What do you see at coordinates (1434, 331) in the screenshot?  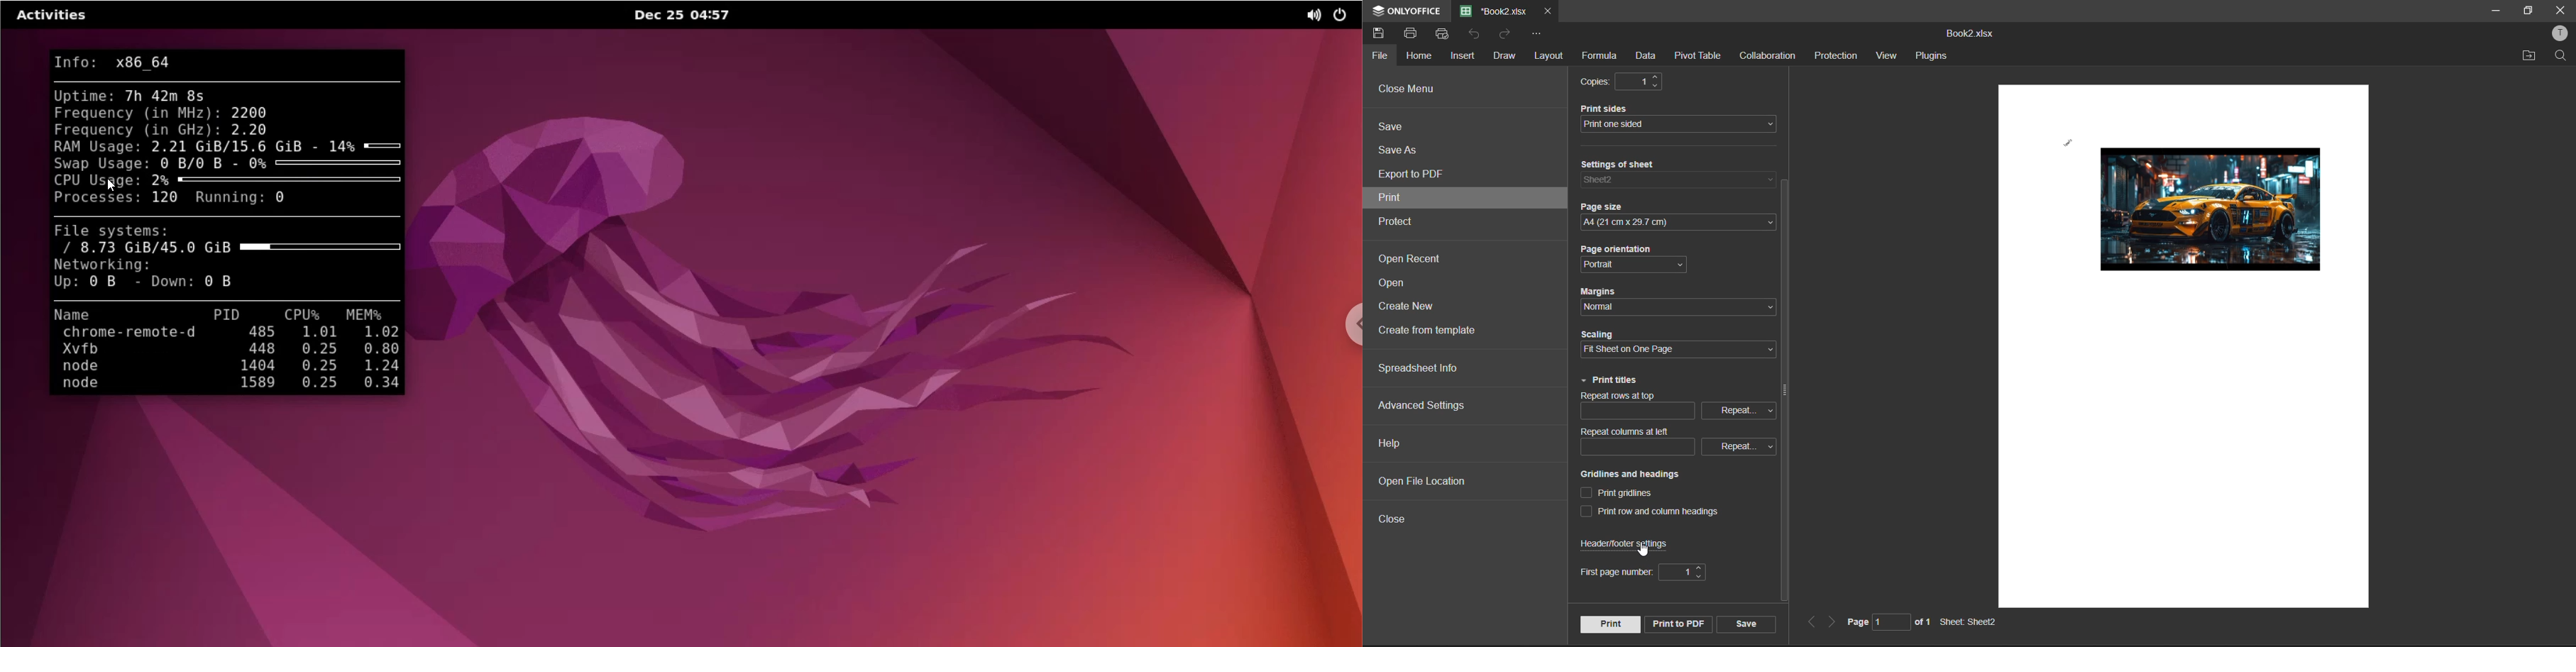 I see `create from template` at bounding box center [1434, 331].